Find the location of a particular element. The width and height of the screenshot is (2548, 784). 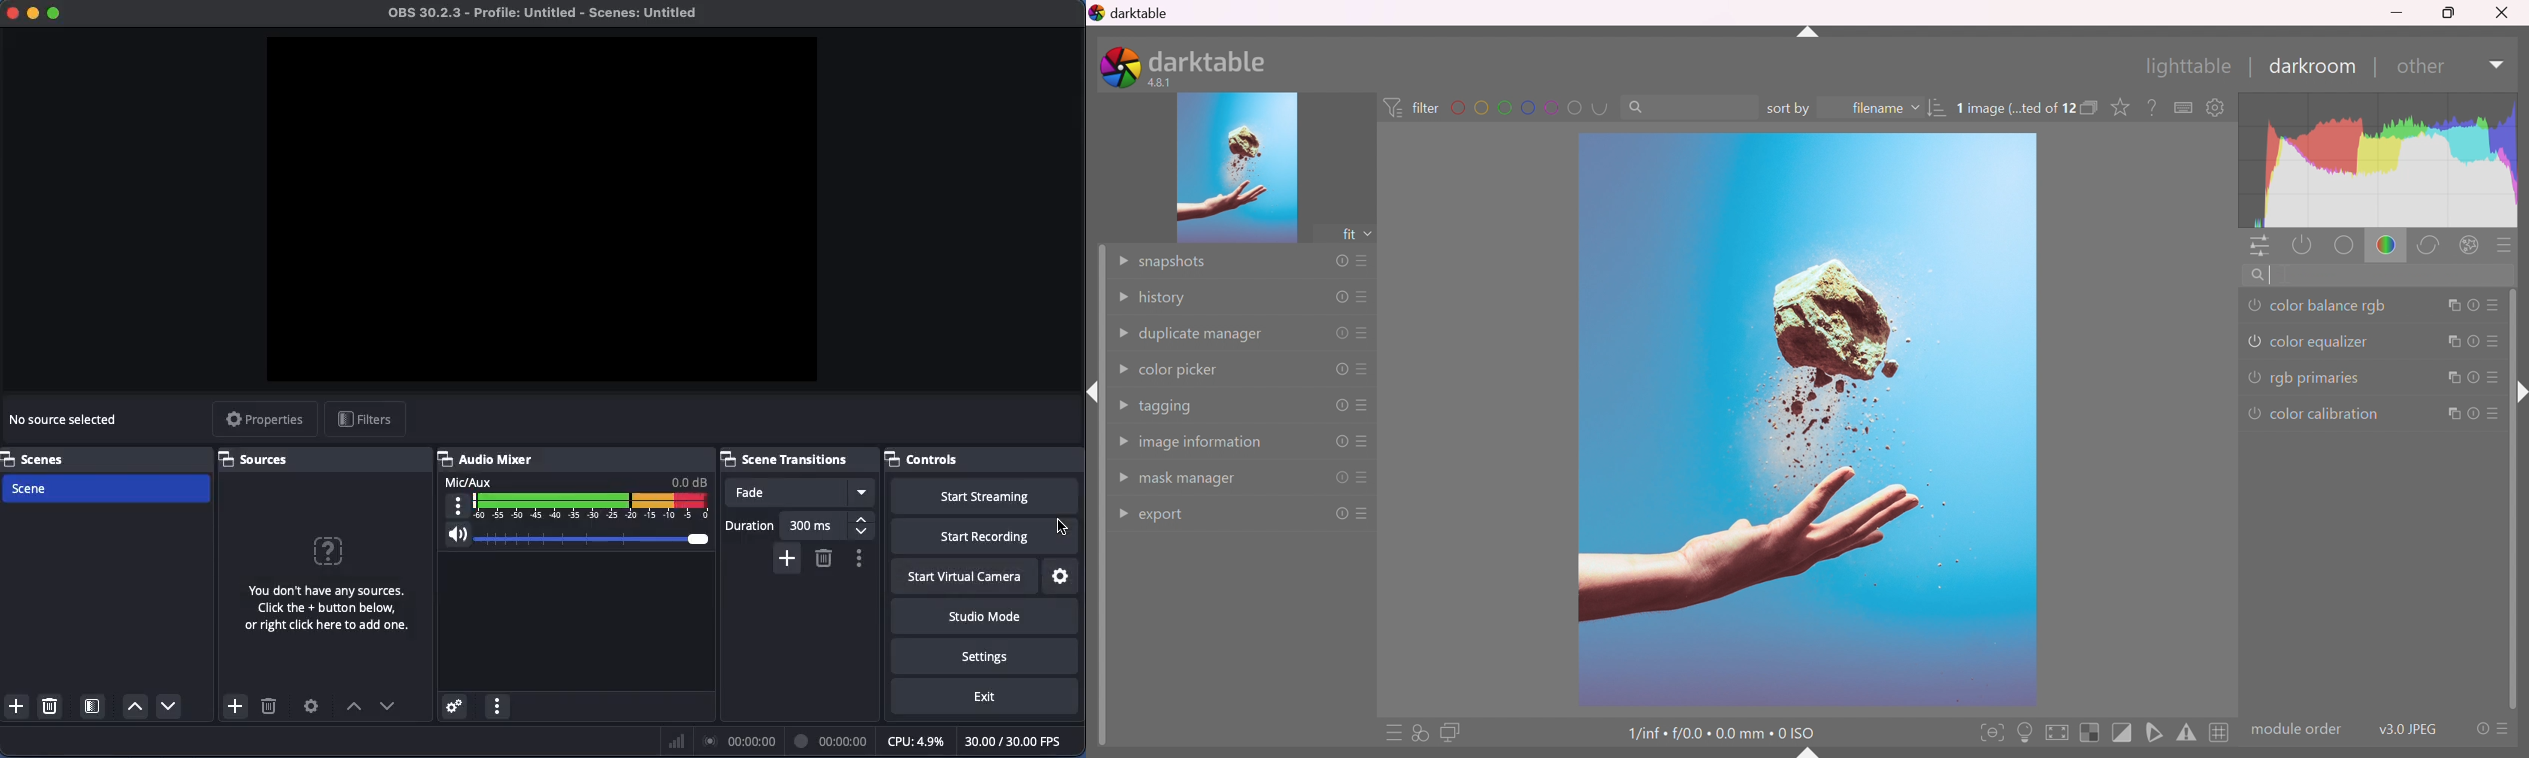

Delete is located at coordinates (823, 558).